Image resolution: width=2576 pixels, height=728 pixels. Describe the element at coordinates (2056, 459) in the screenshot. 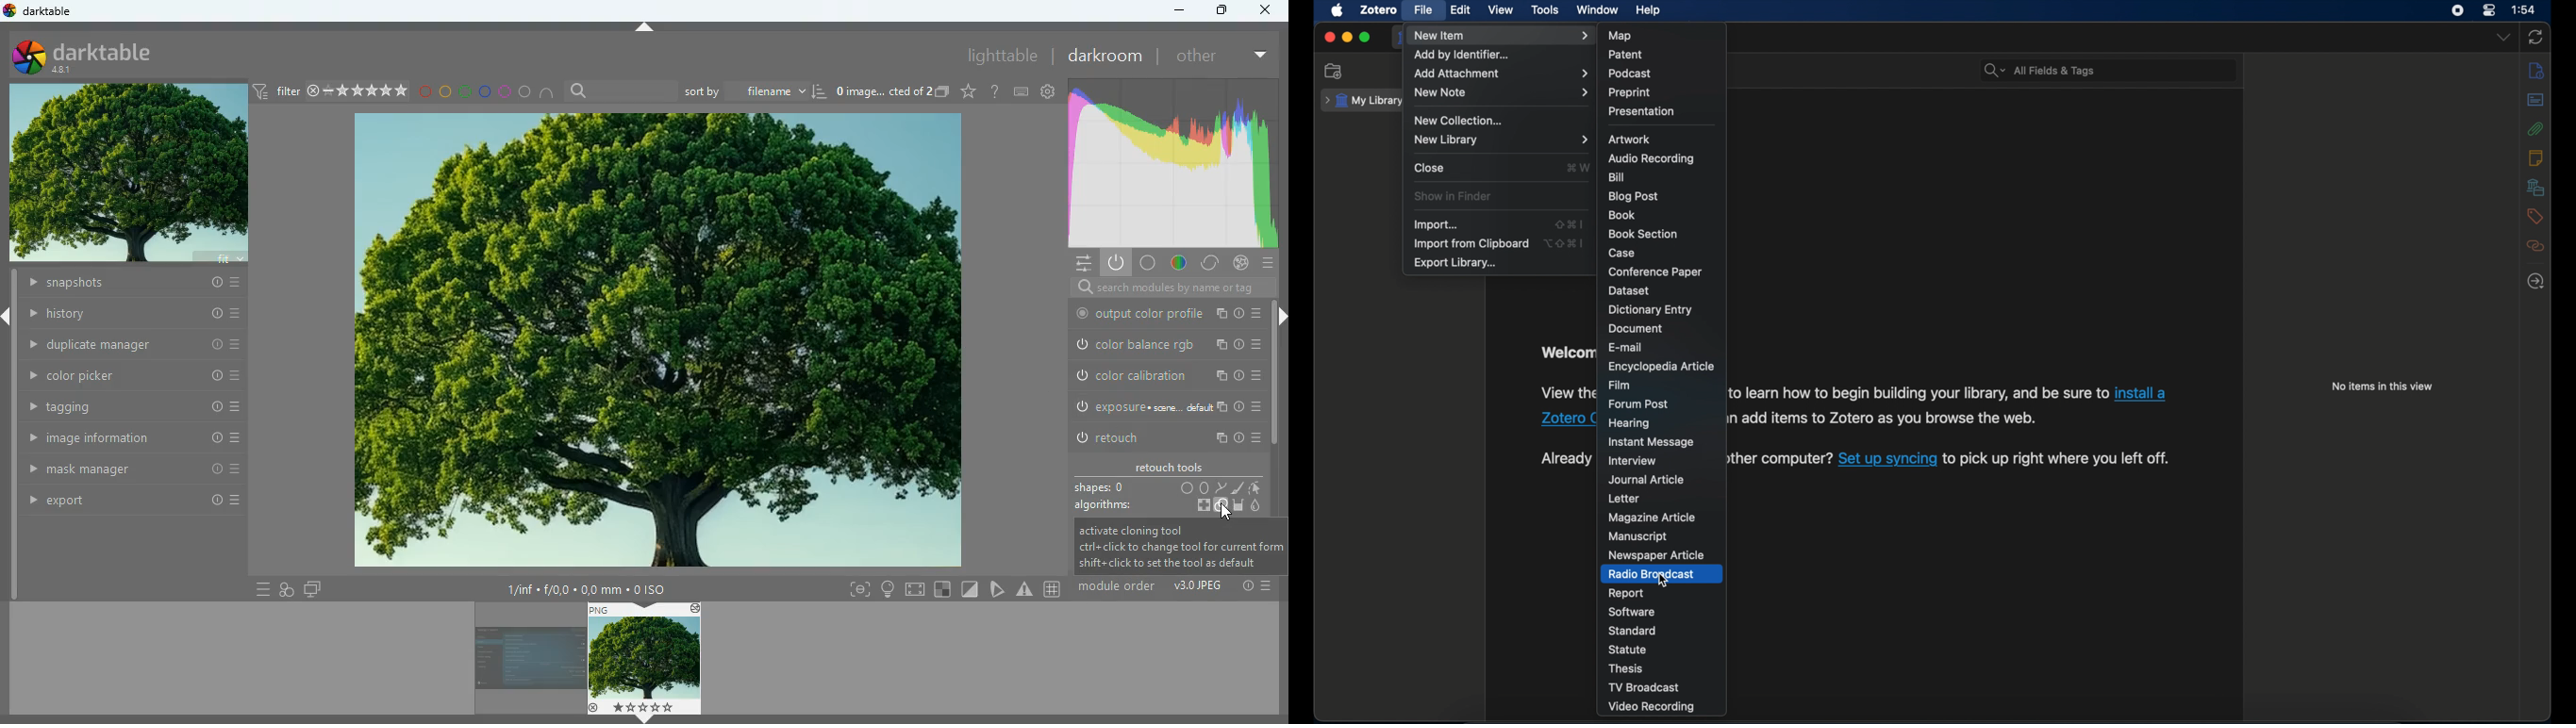

I see `to pick up right where you left off.` at that location.